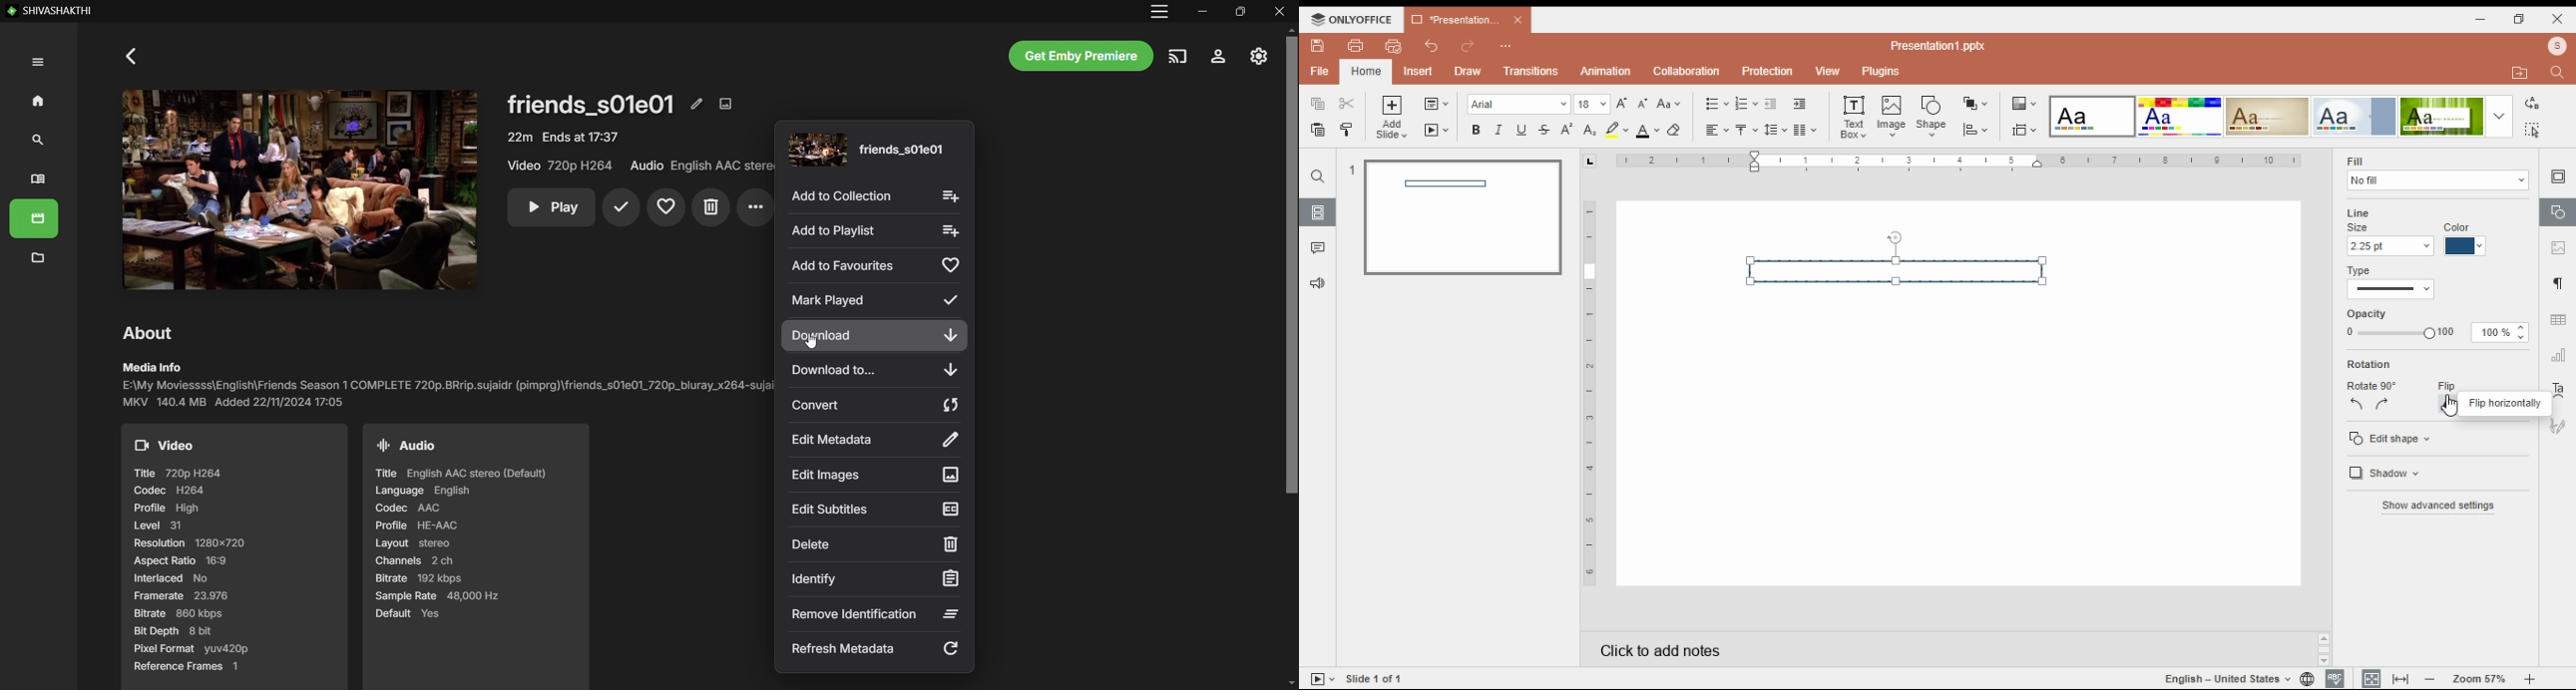  What do you see at coordinates (1807, 130) in the screenshot?
I see `columns` at bounding box center [1807, 130].